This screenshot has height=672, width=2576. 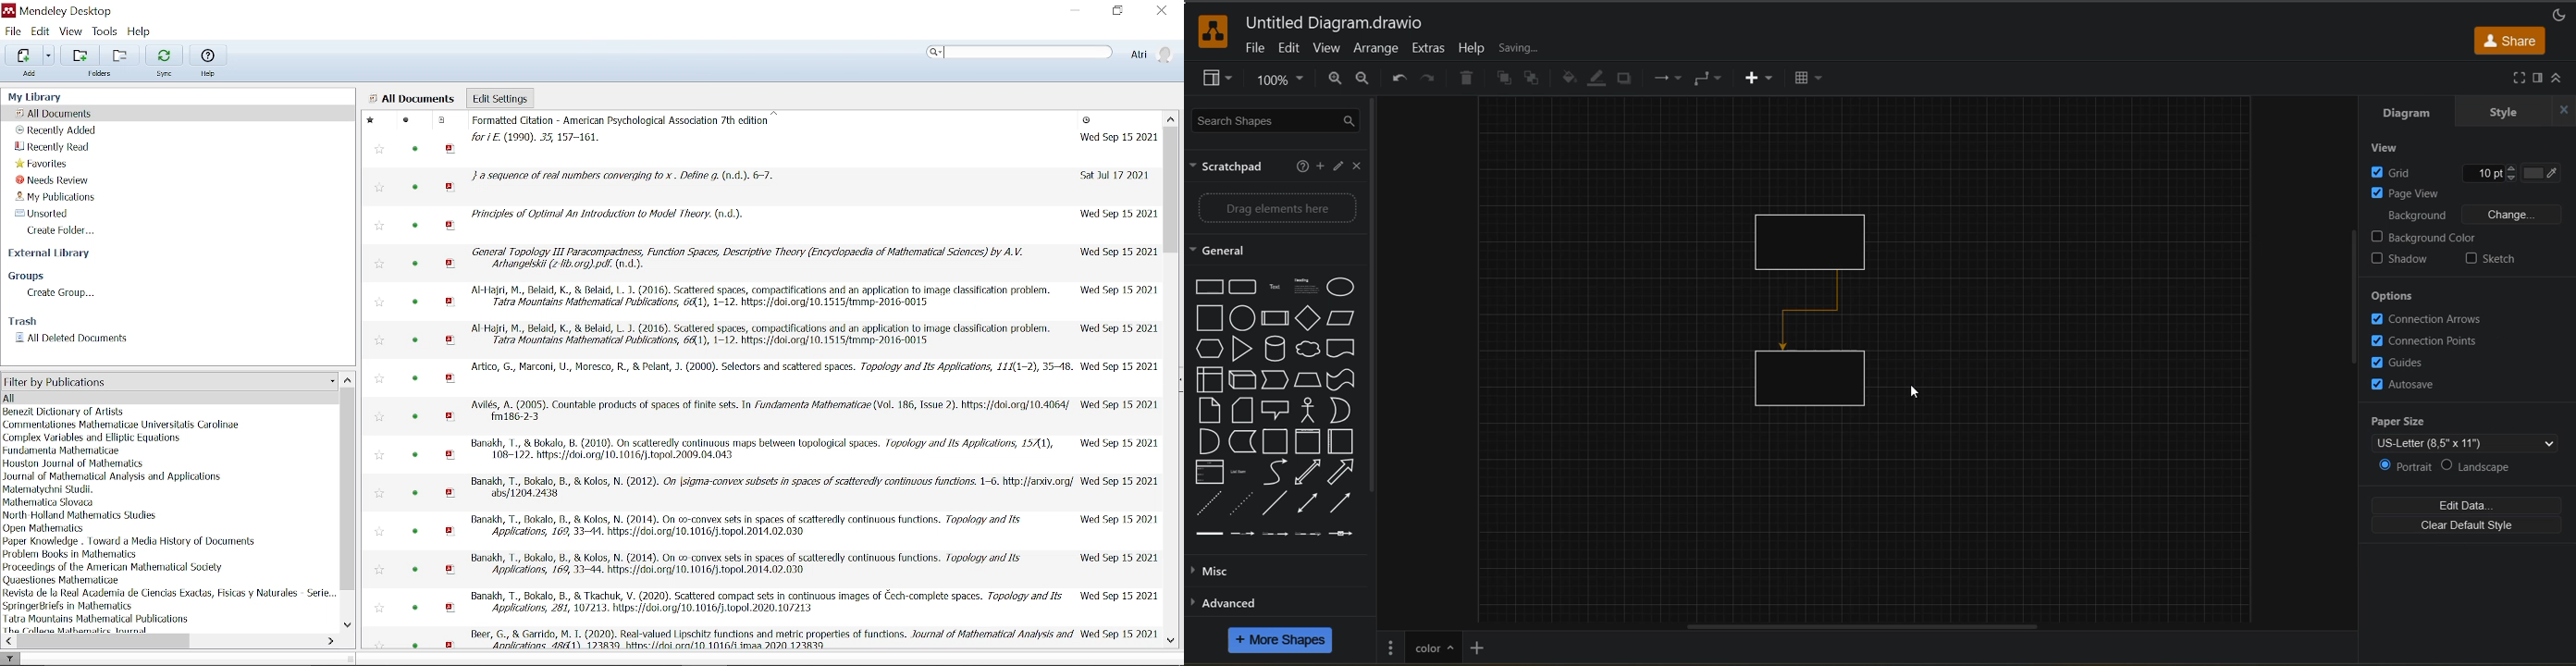 I want to click on view, so click(x=2391, y=148).